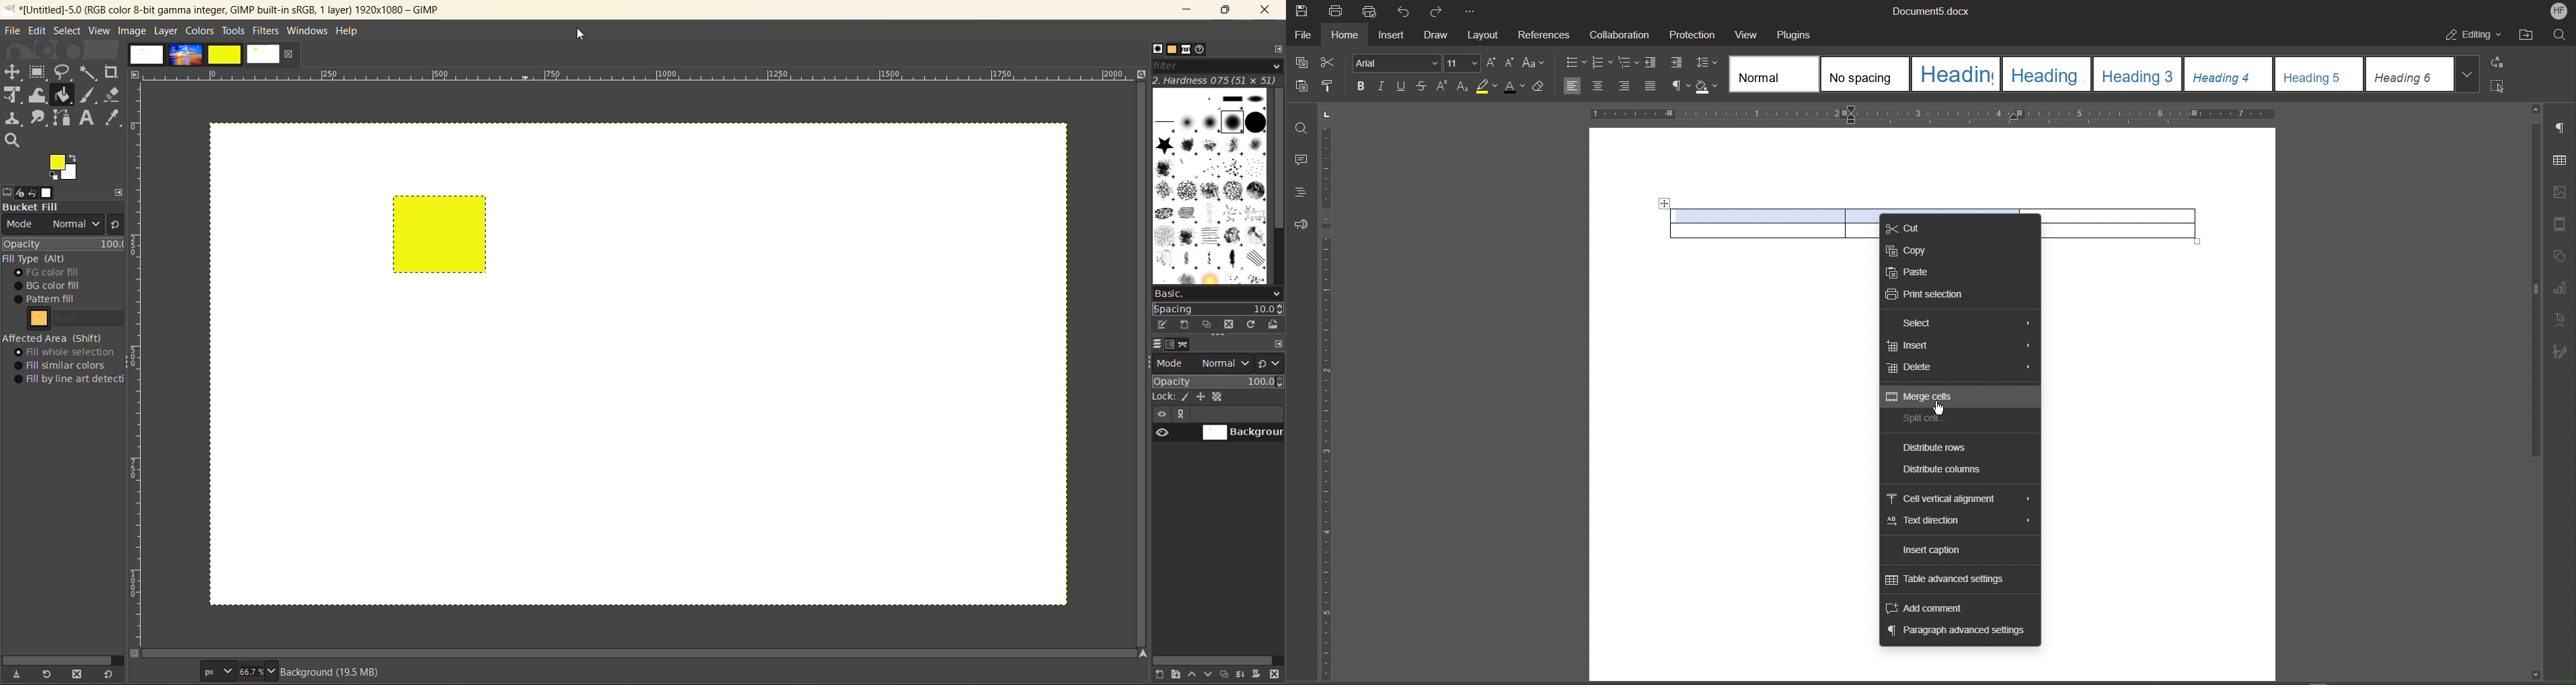 The image size is (2576, 700). I want to click on Find, so click(1301, 129).